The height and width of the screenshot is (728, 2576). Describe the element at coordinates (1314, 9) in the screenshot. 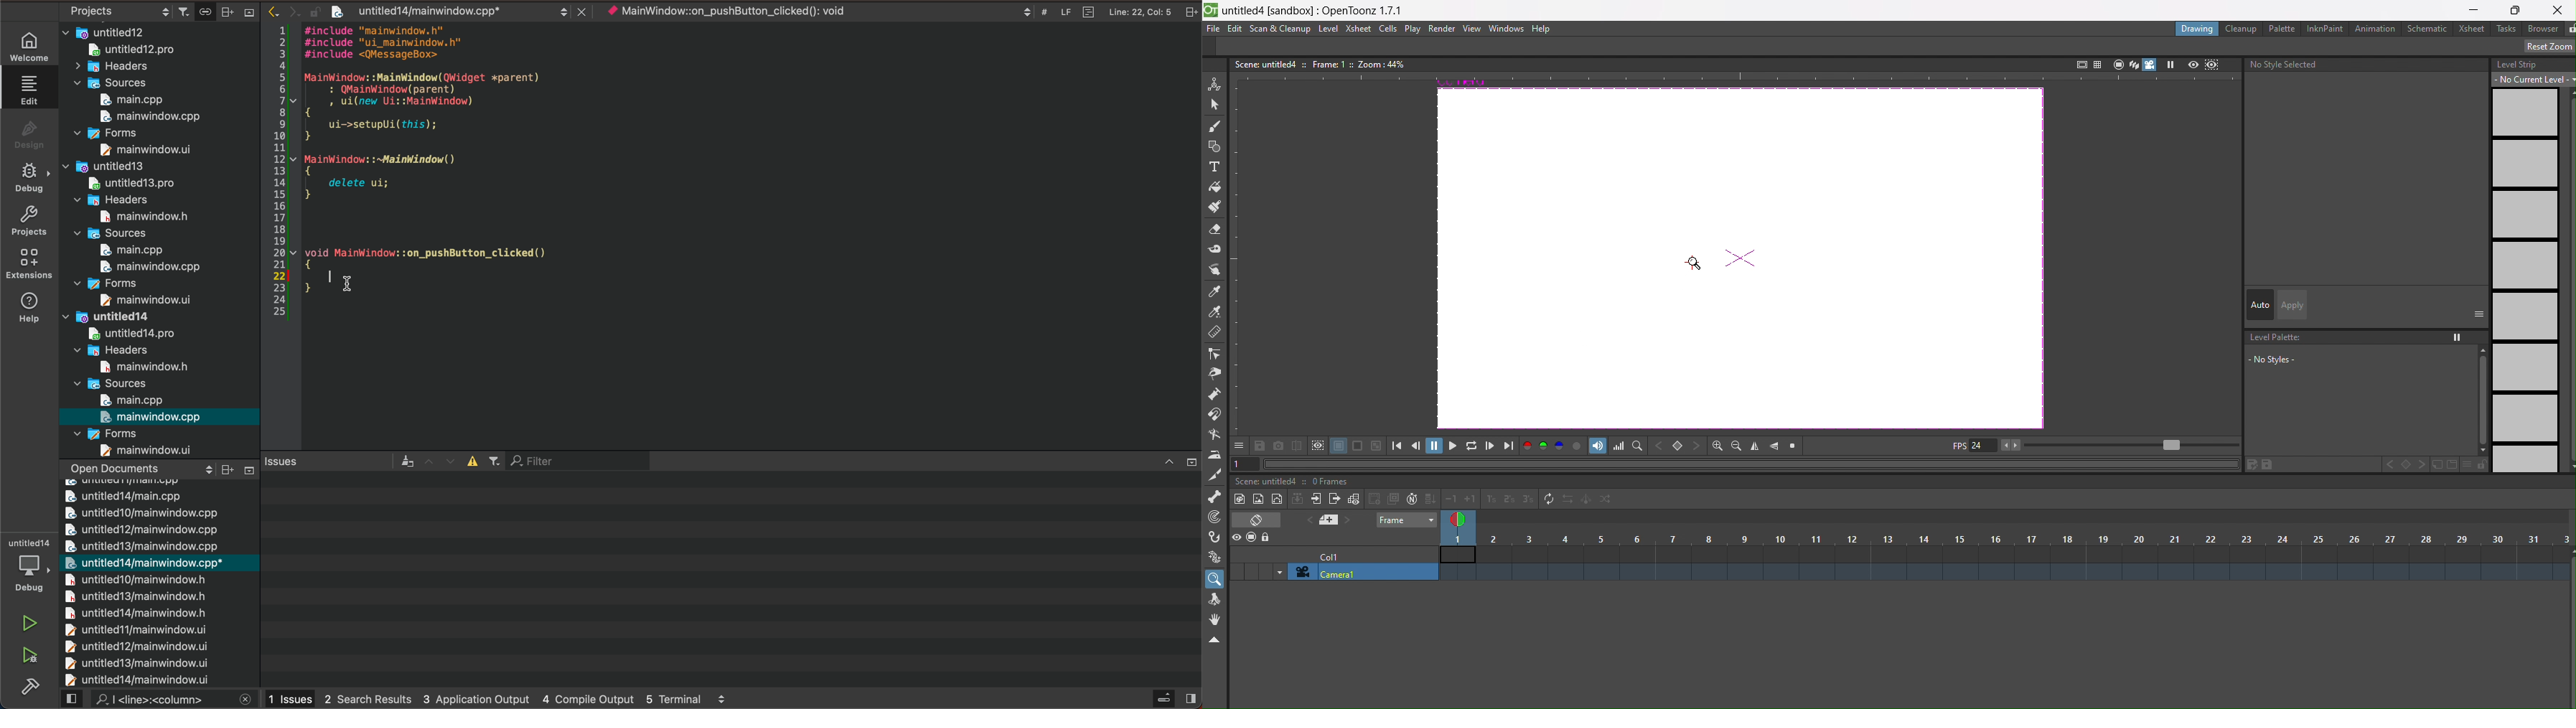

I see `file name` at that location.